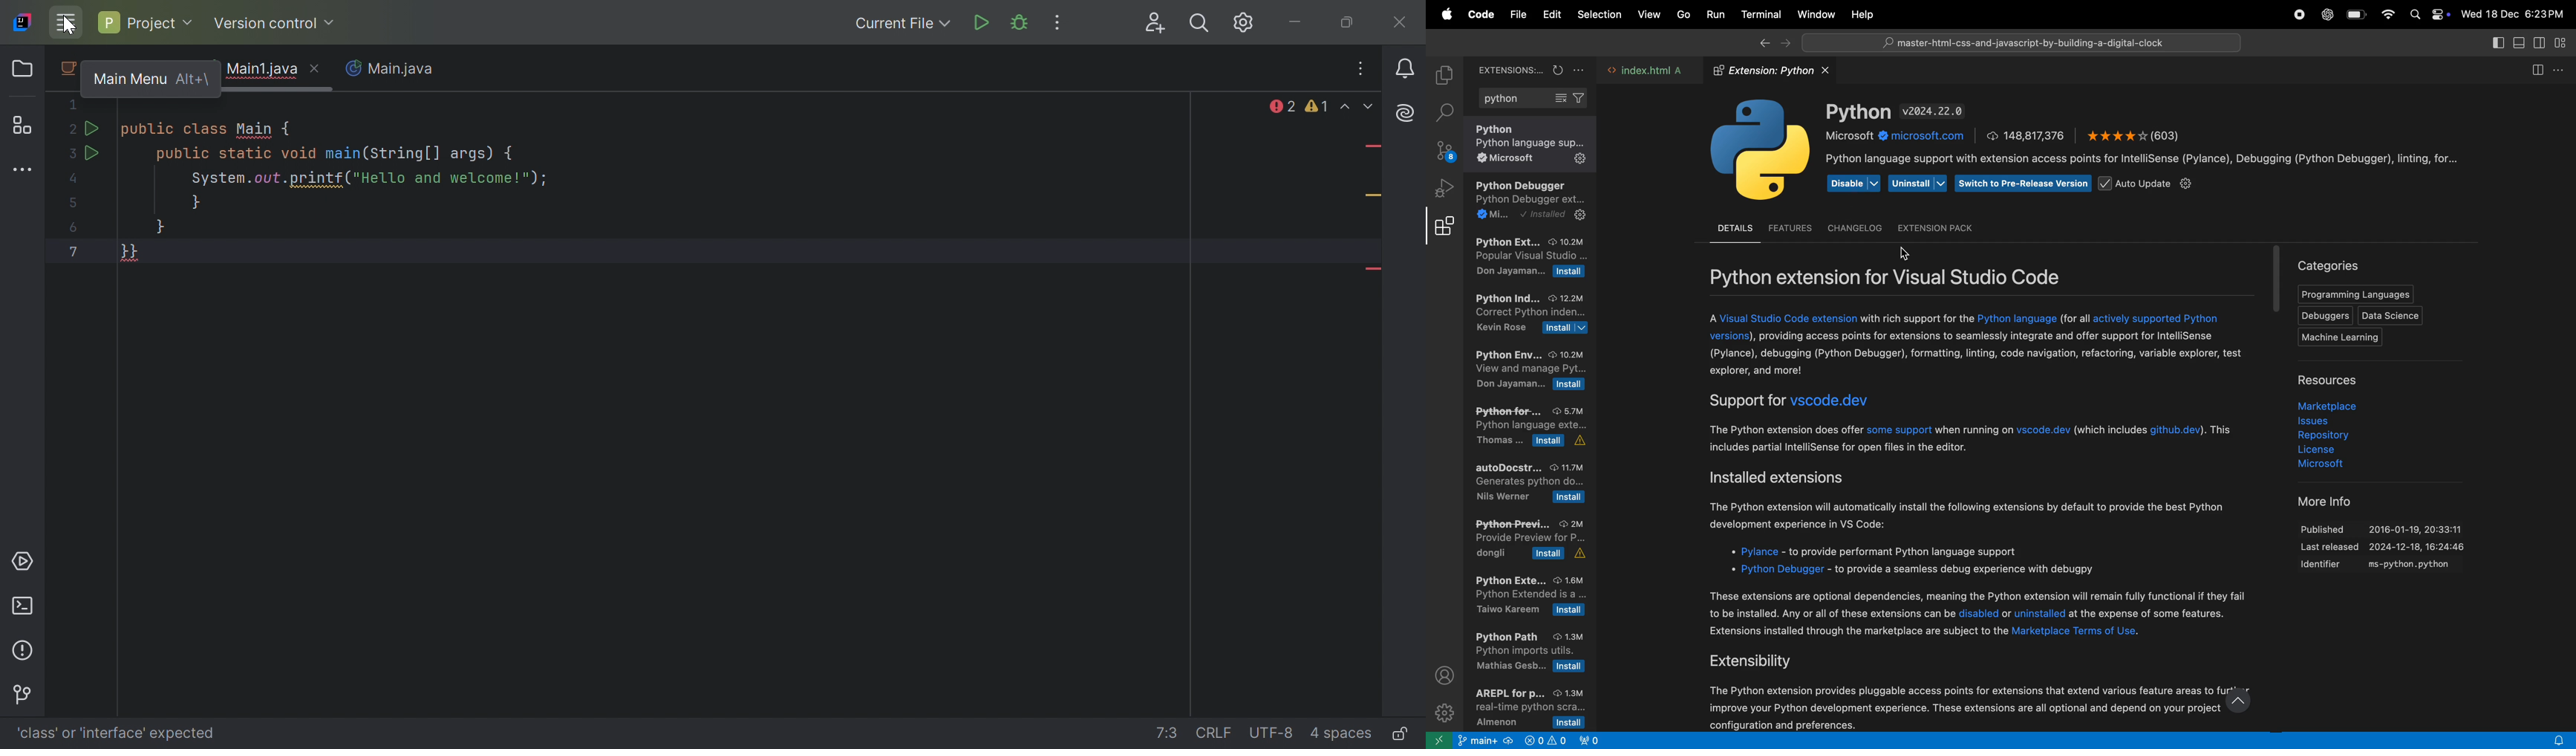 The width and height of the screenshot is (2576, 756). What do you see at coordinates (2019, 42) in the screenshot?
I see `search bar` at bounding box center [2019, 42].